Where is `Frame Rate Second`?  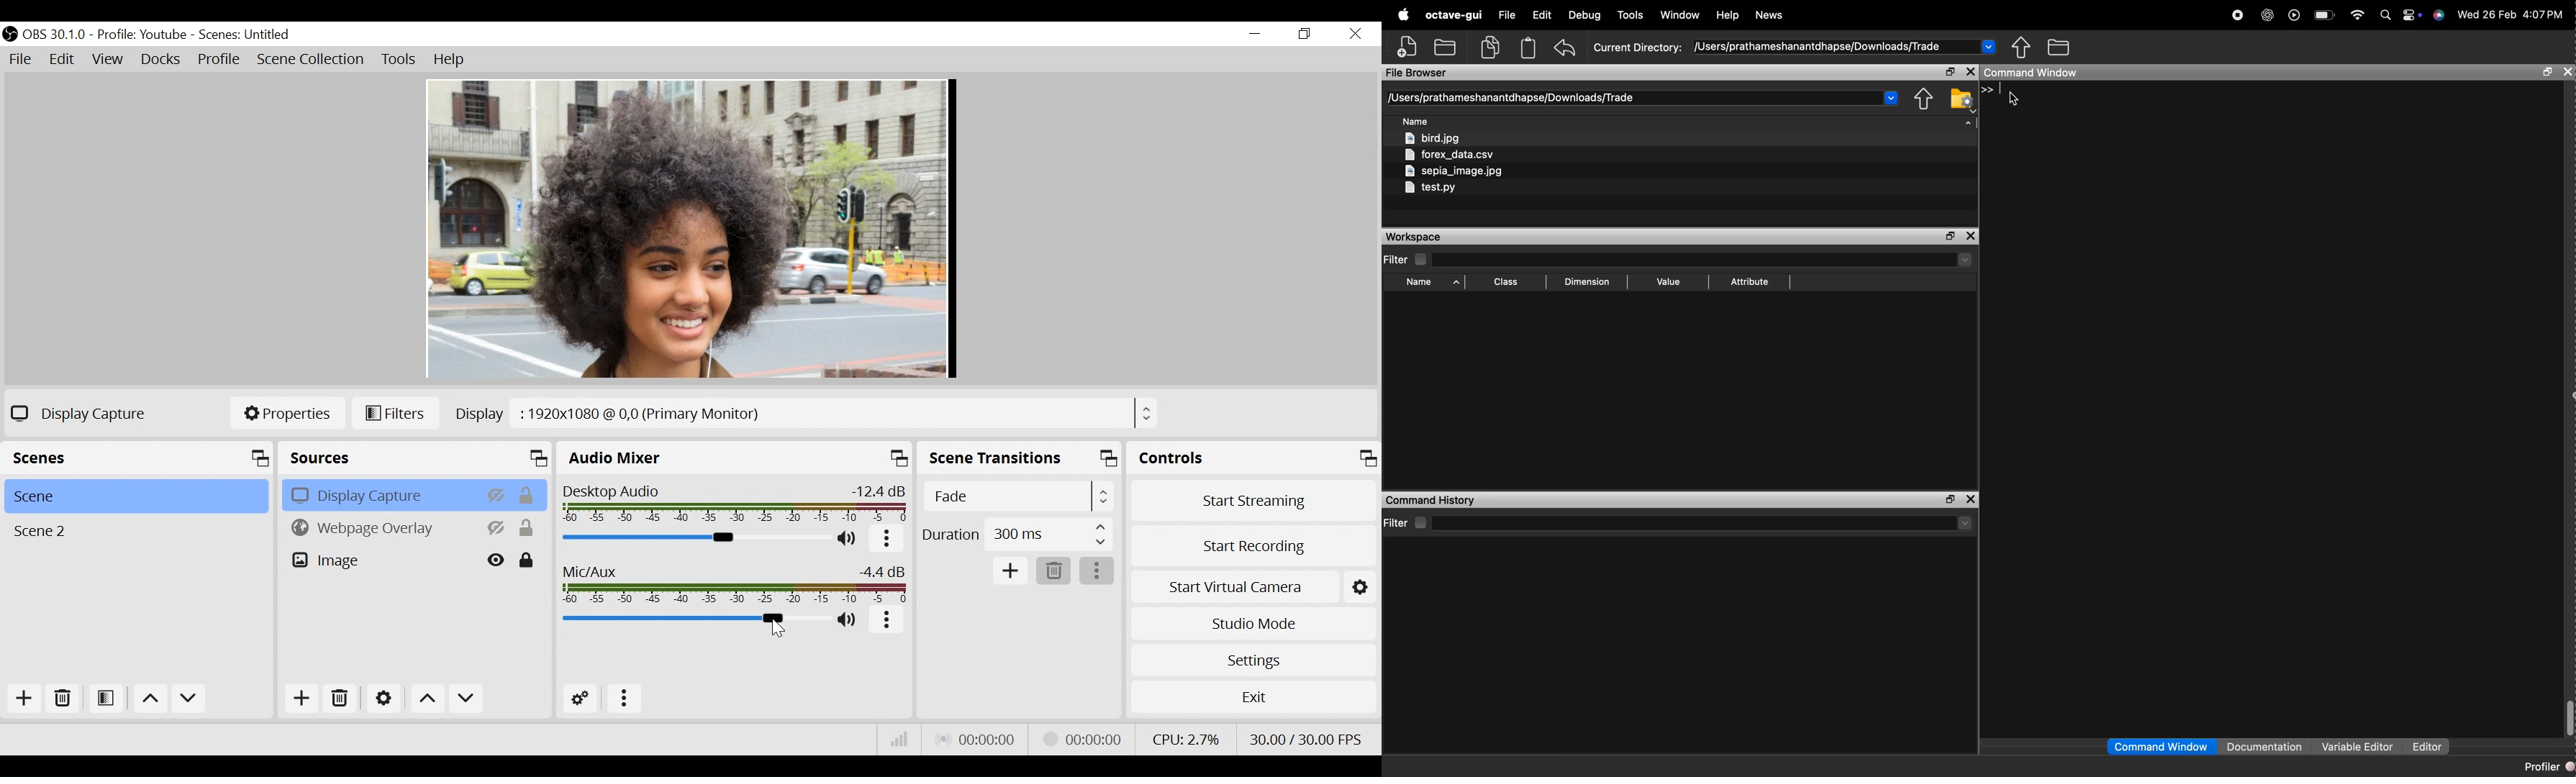
Frame Rate Second is located at coordinates (1309, 739).